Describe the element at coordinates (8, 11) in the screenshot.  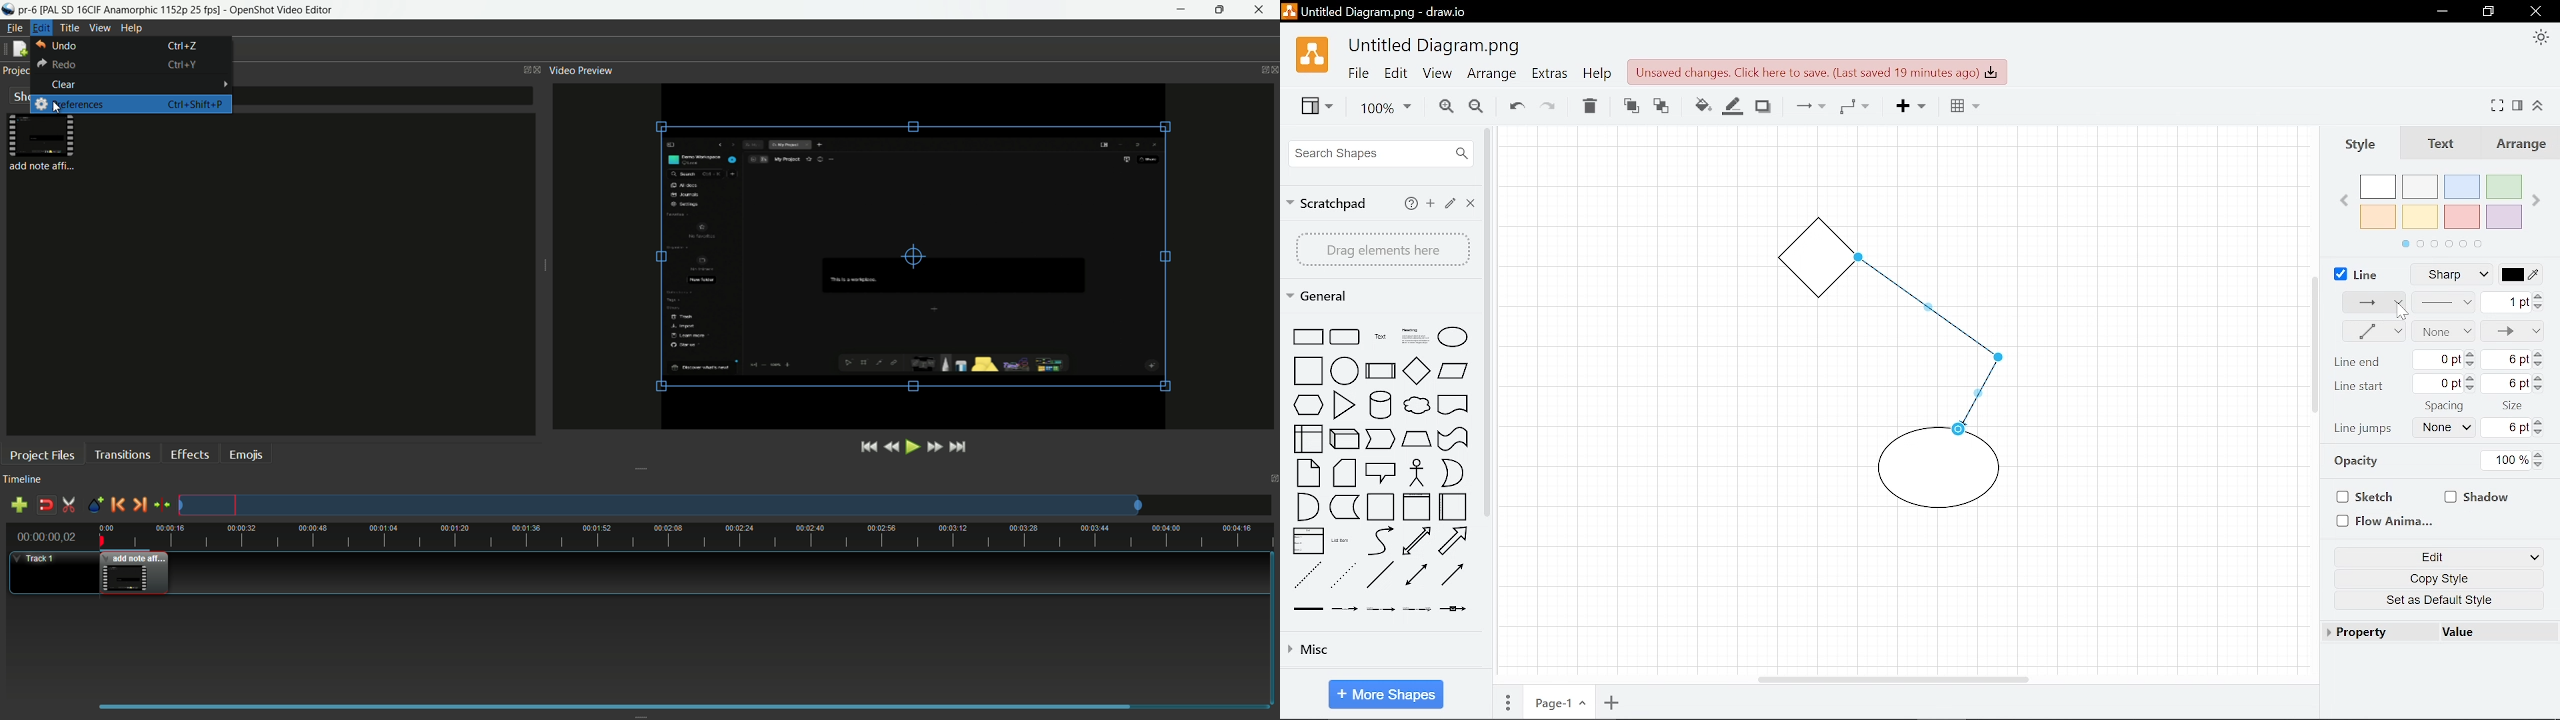
I see `app icon` at that location.